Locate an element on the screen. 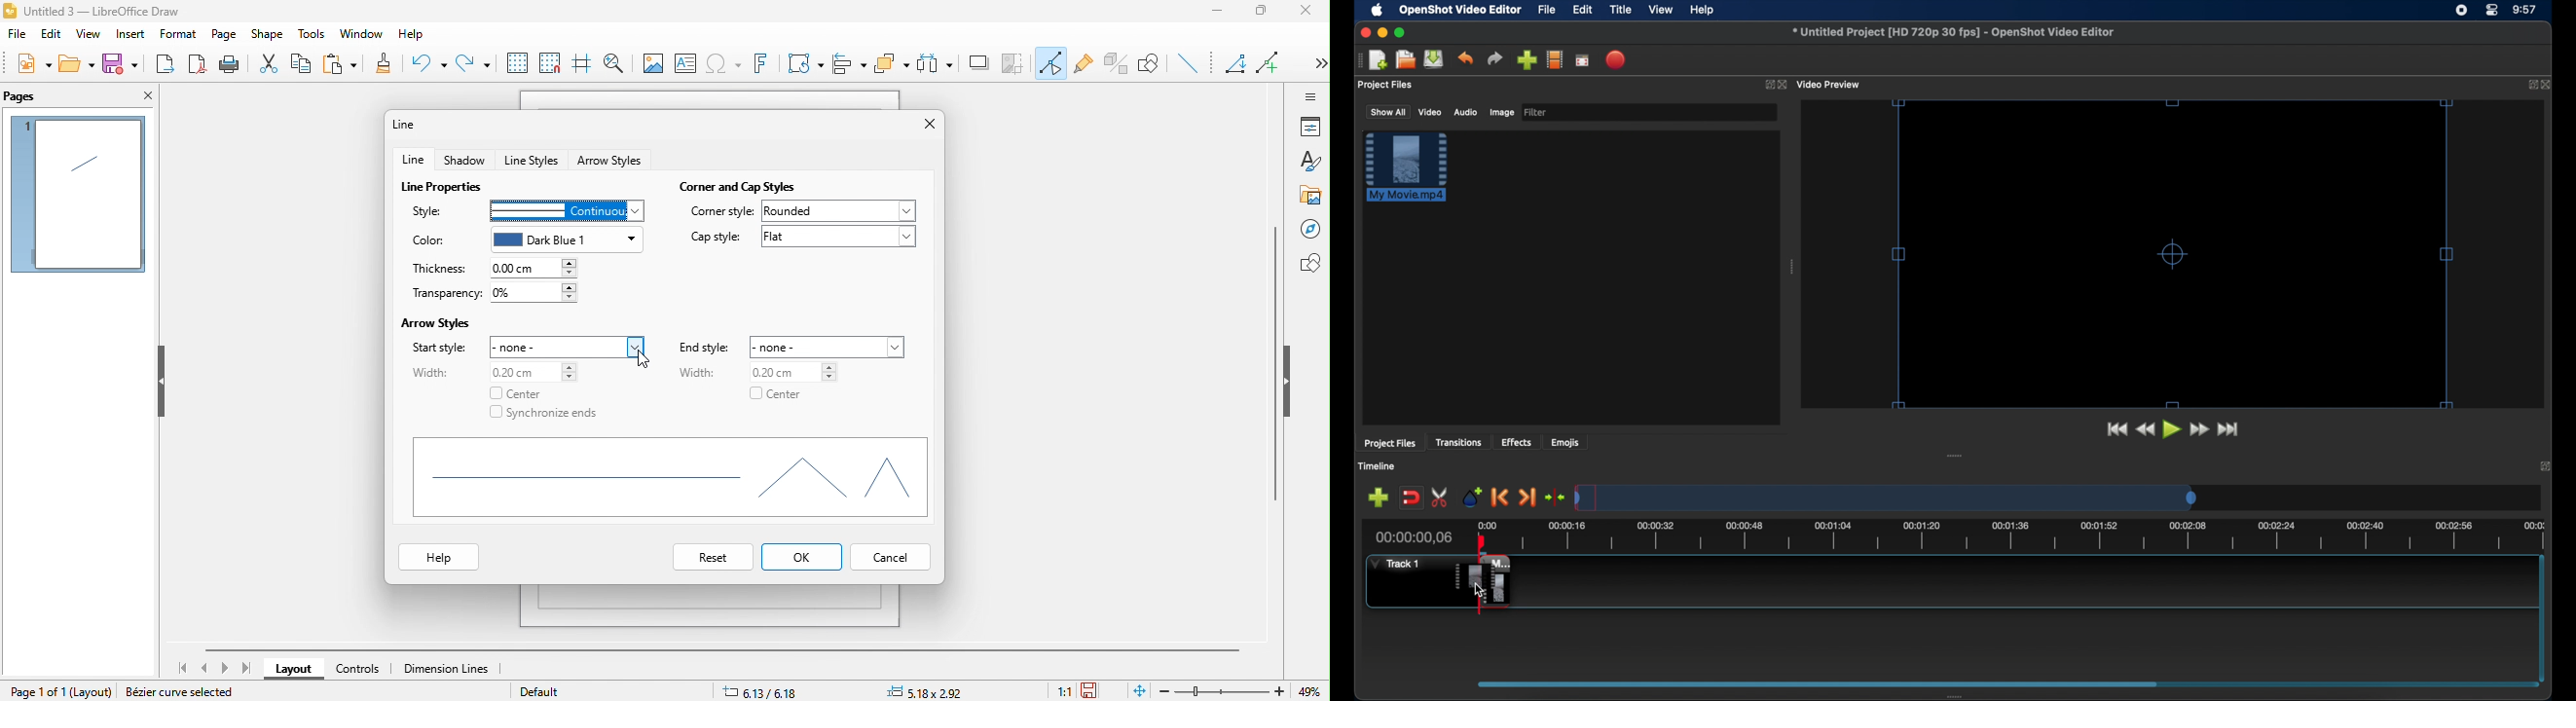  expand is located at coordinates (2529, 85).